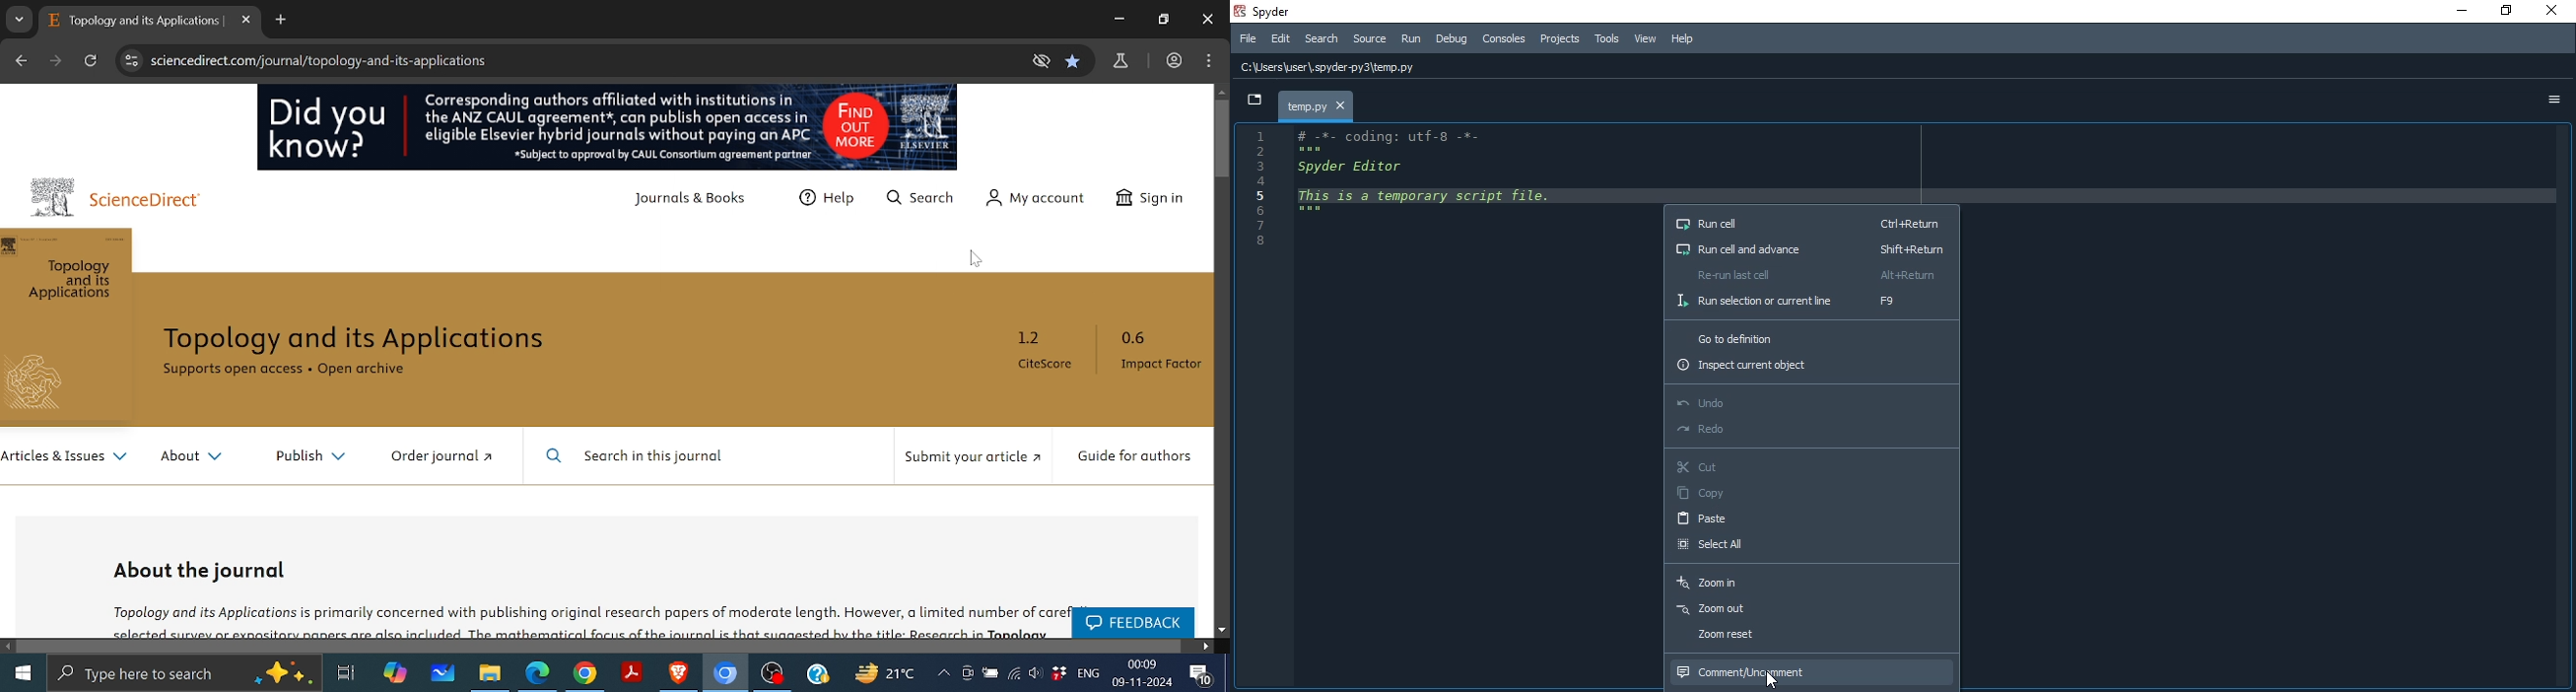  I want to click on source , so click(1369, 40).